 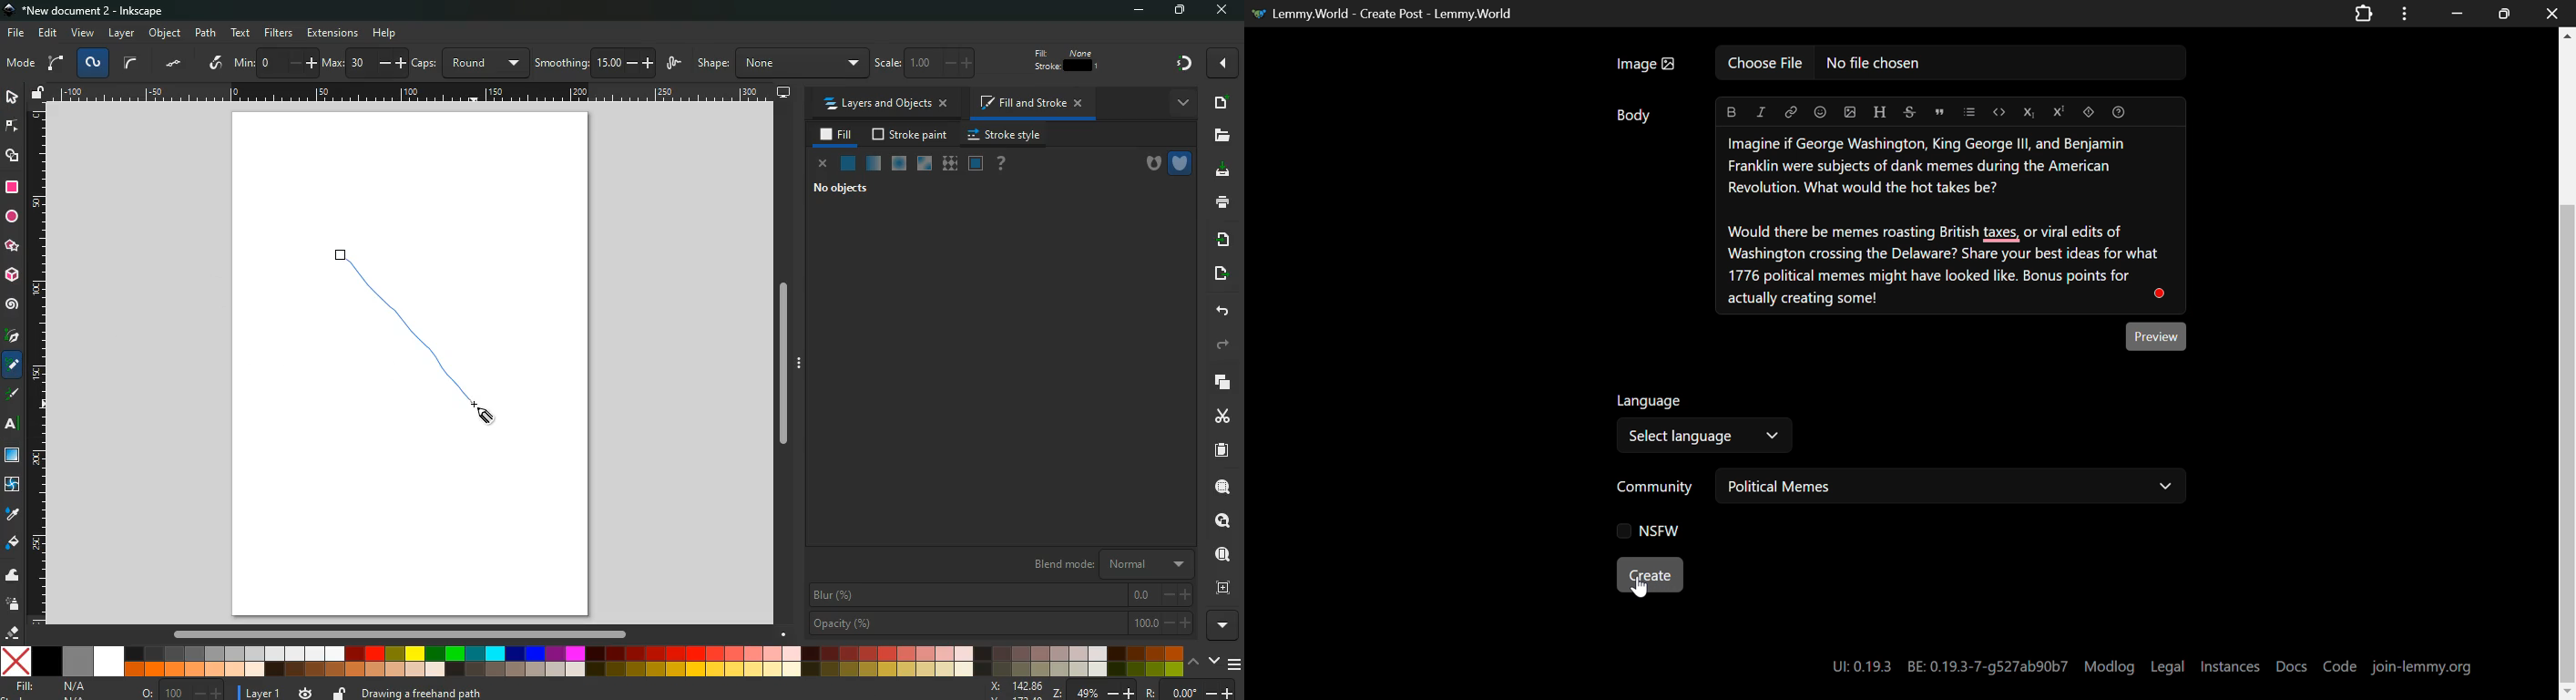 I want to click on dots, so click(x=174, y=66).